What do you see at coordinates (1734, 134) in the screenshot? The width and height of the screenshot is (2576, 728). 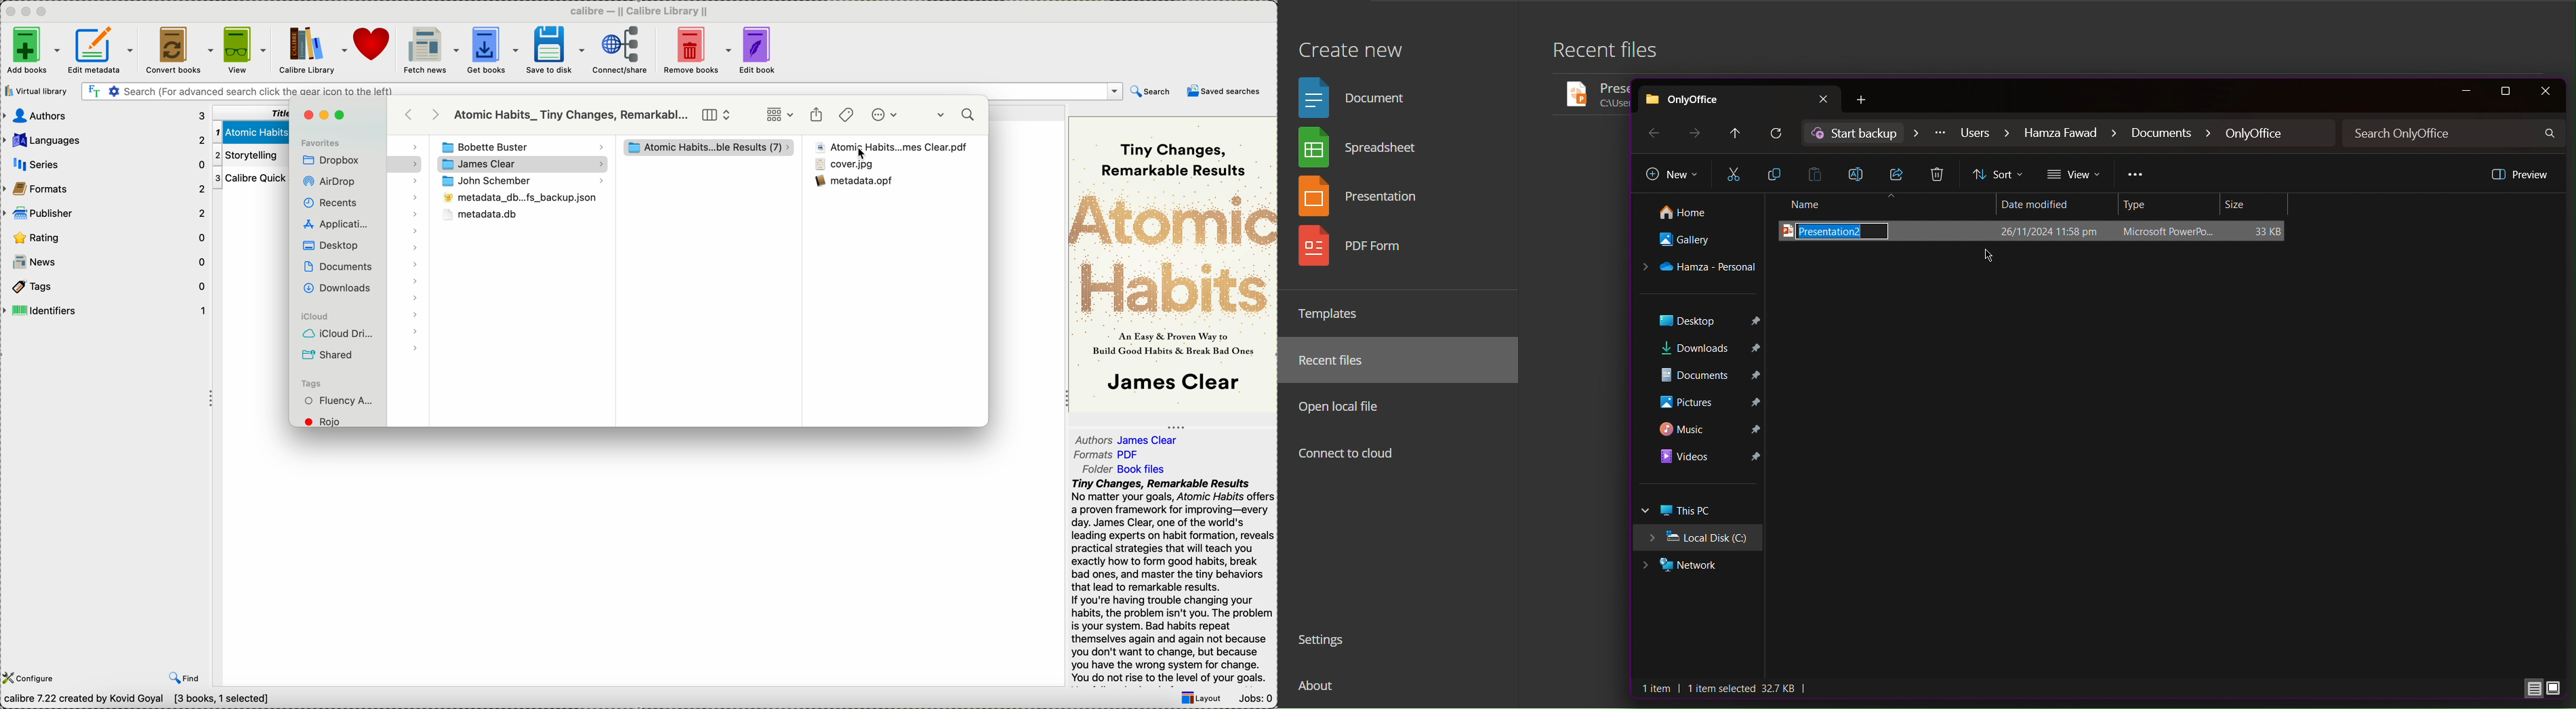 I see `Go up directory` at bounding box center [1734, 134].